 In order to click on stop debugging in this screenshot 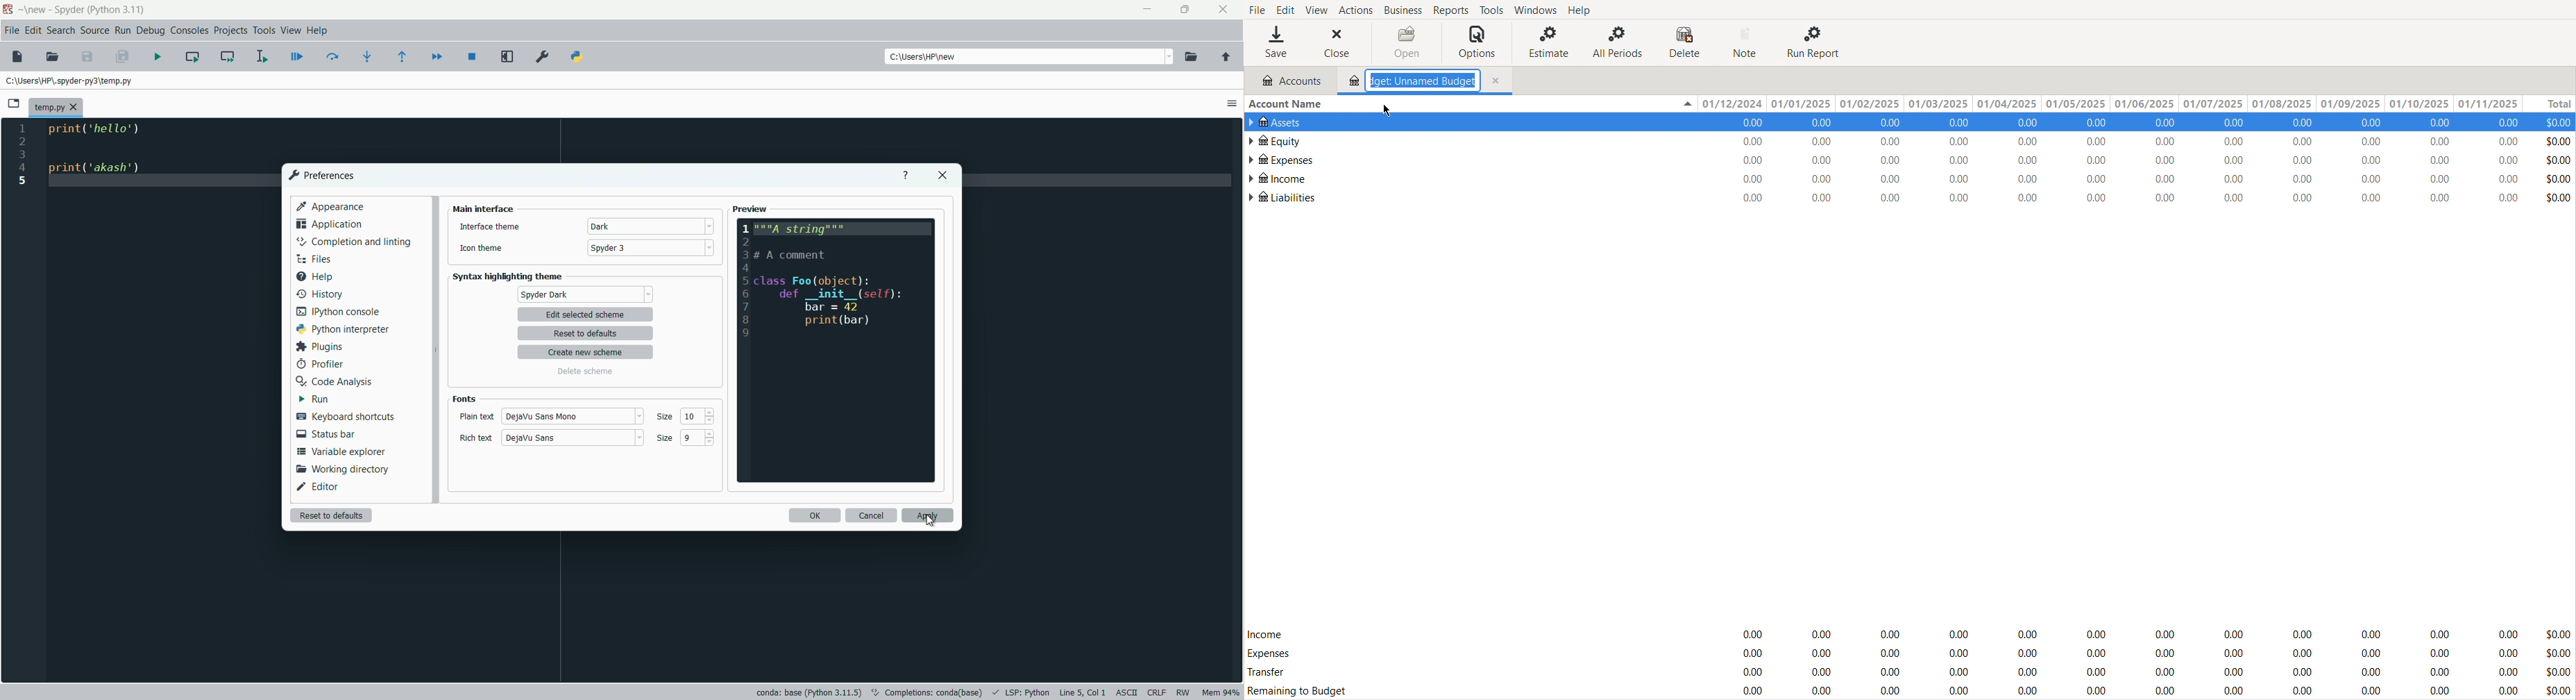, I will do `click(473, 56)`.